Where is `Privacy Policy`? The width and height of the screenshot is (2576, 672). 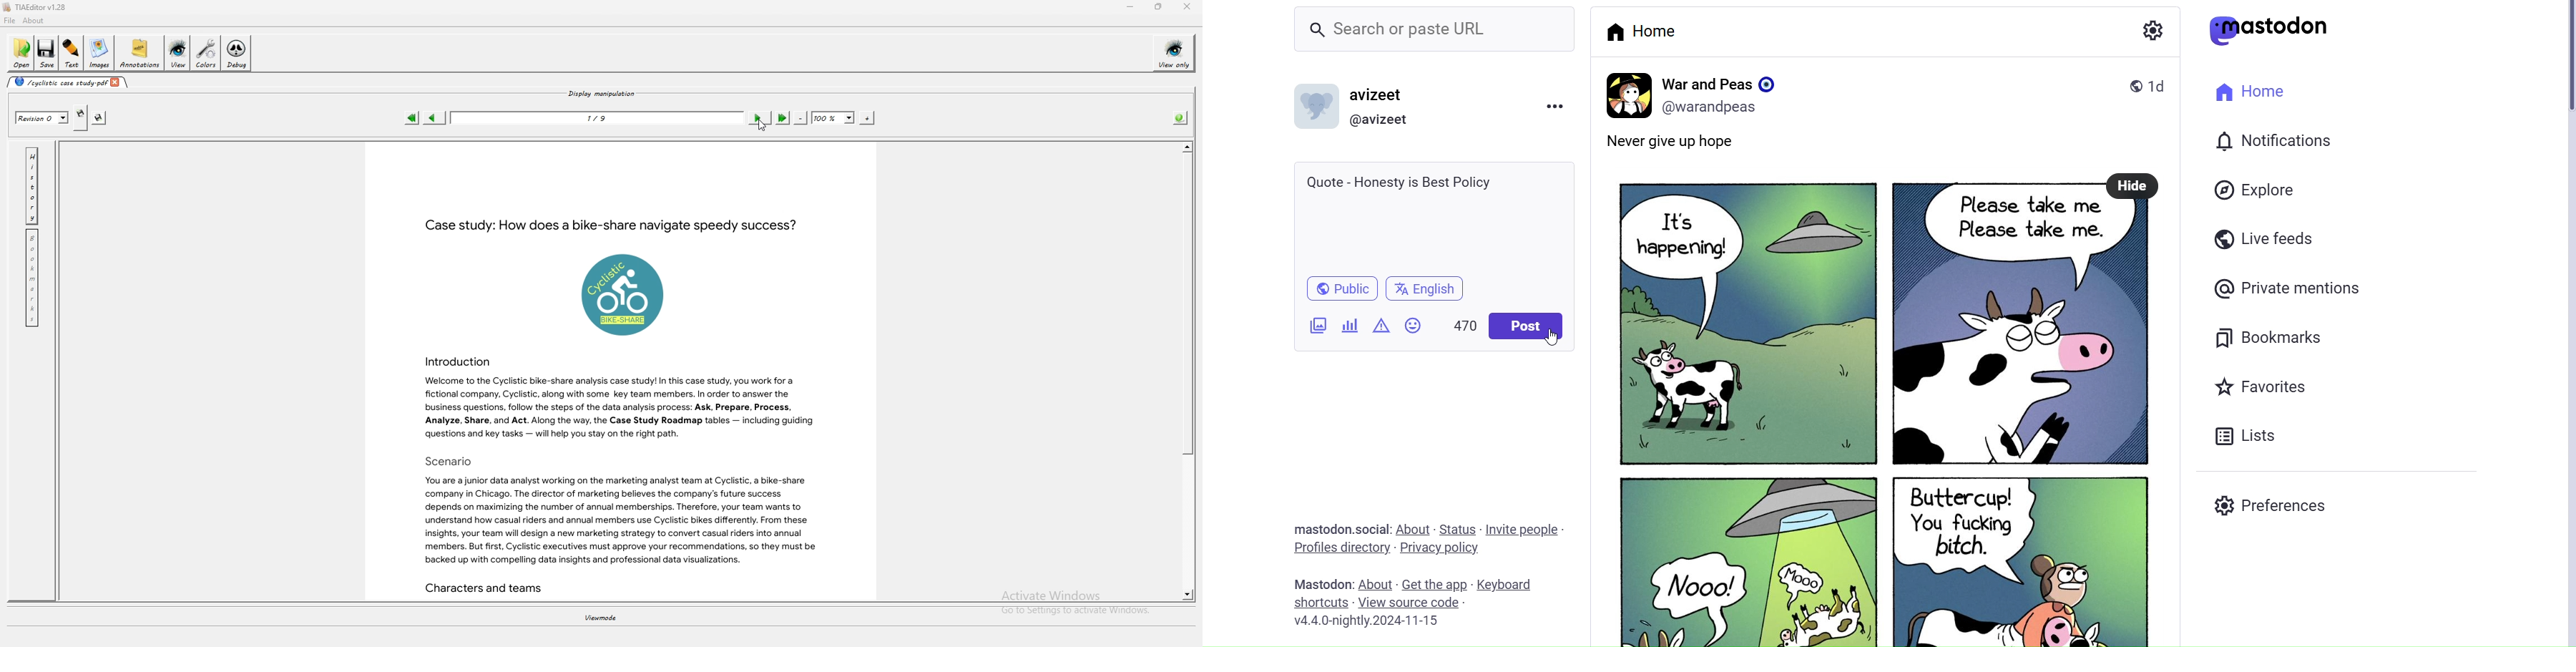
Privacy Policy is located at coordinates (1441, 548).